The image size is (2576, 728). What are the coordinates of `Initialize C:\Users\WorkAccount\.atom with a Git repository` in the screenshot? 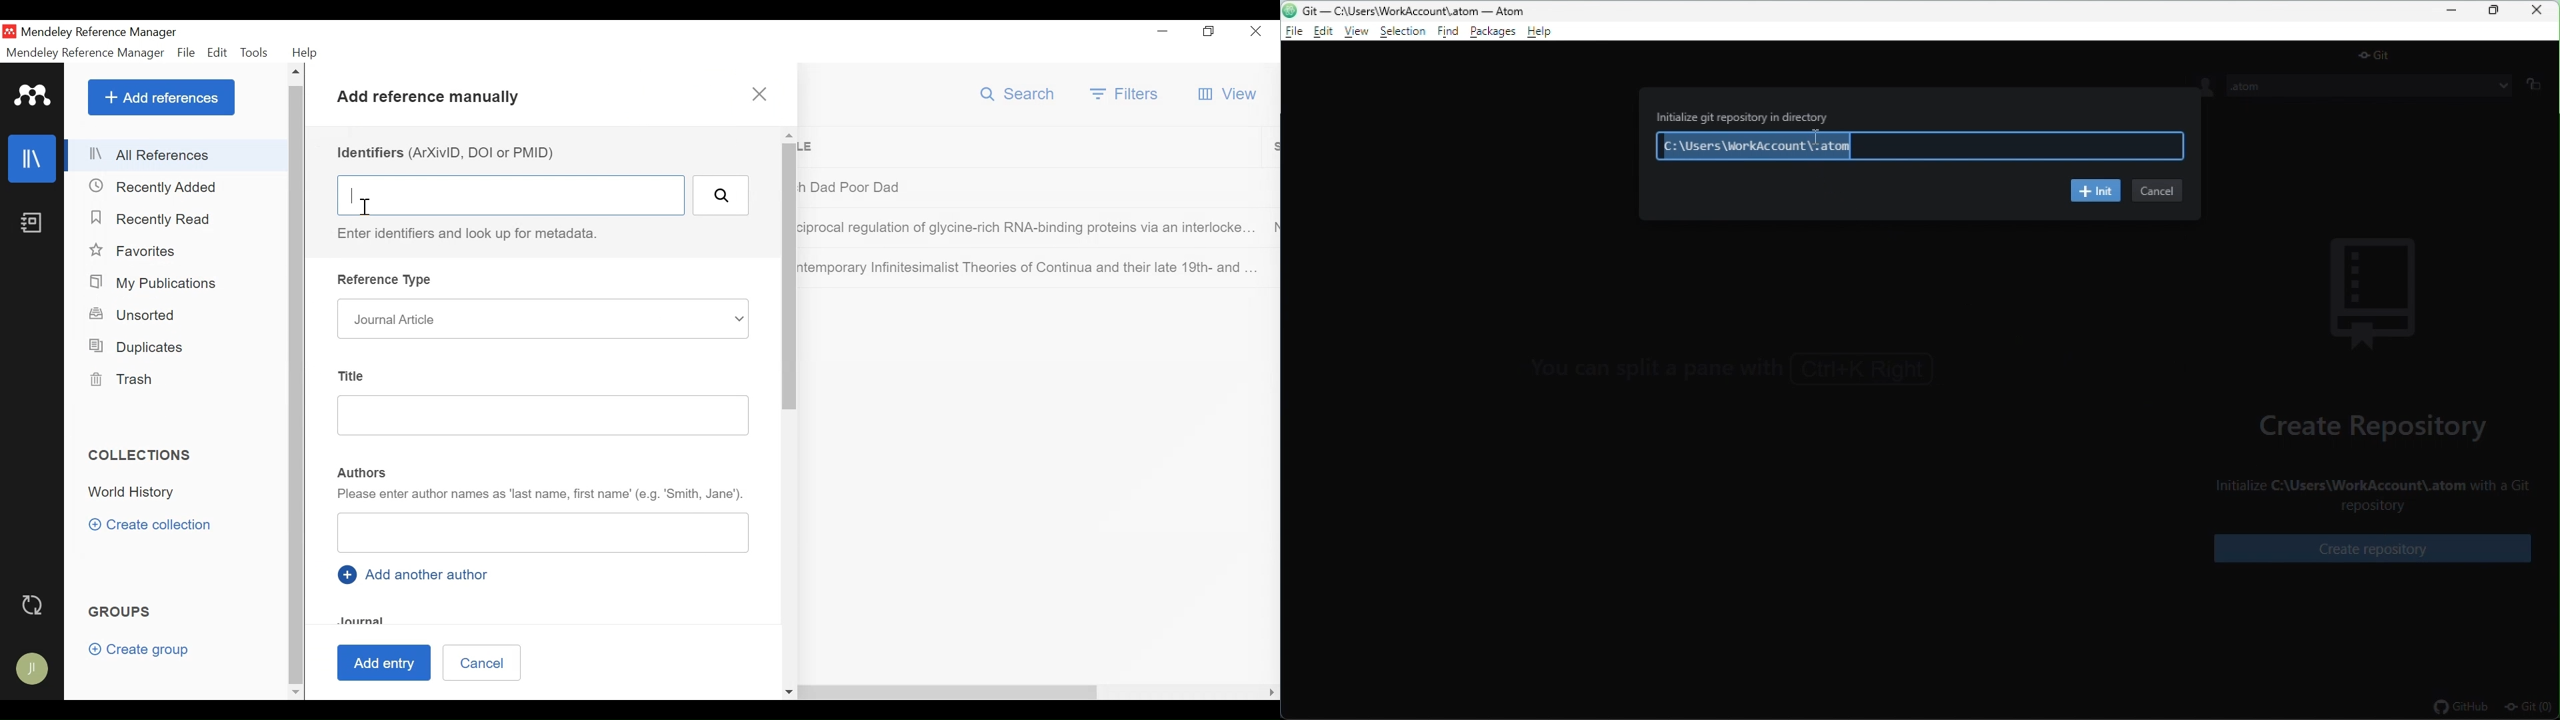 It's located at (2367, 490).